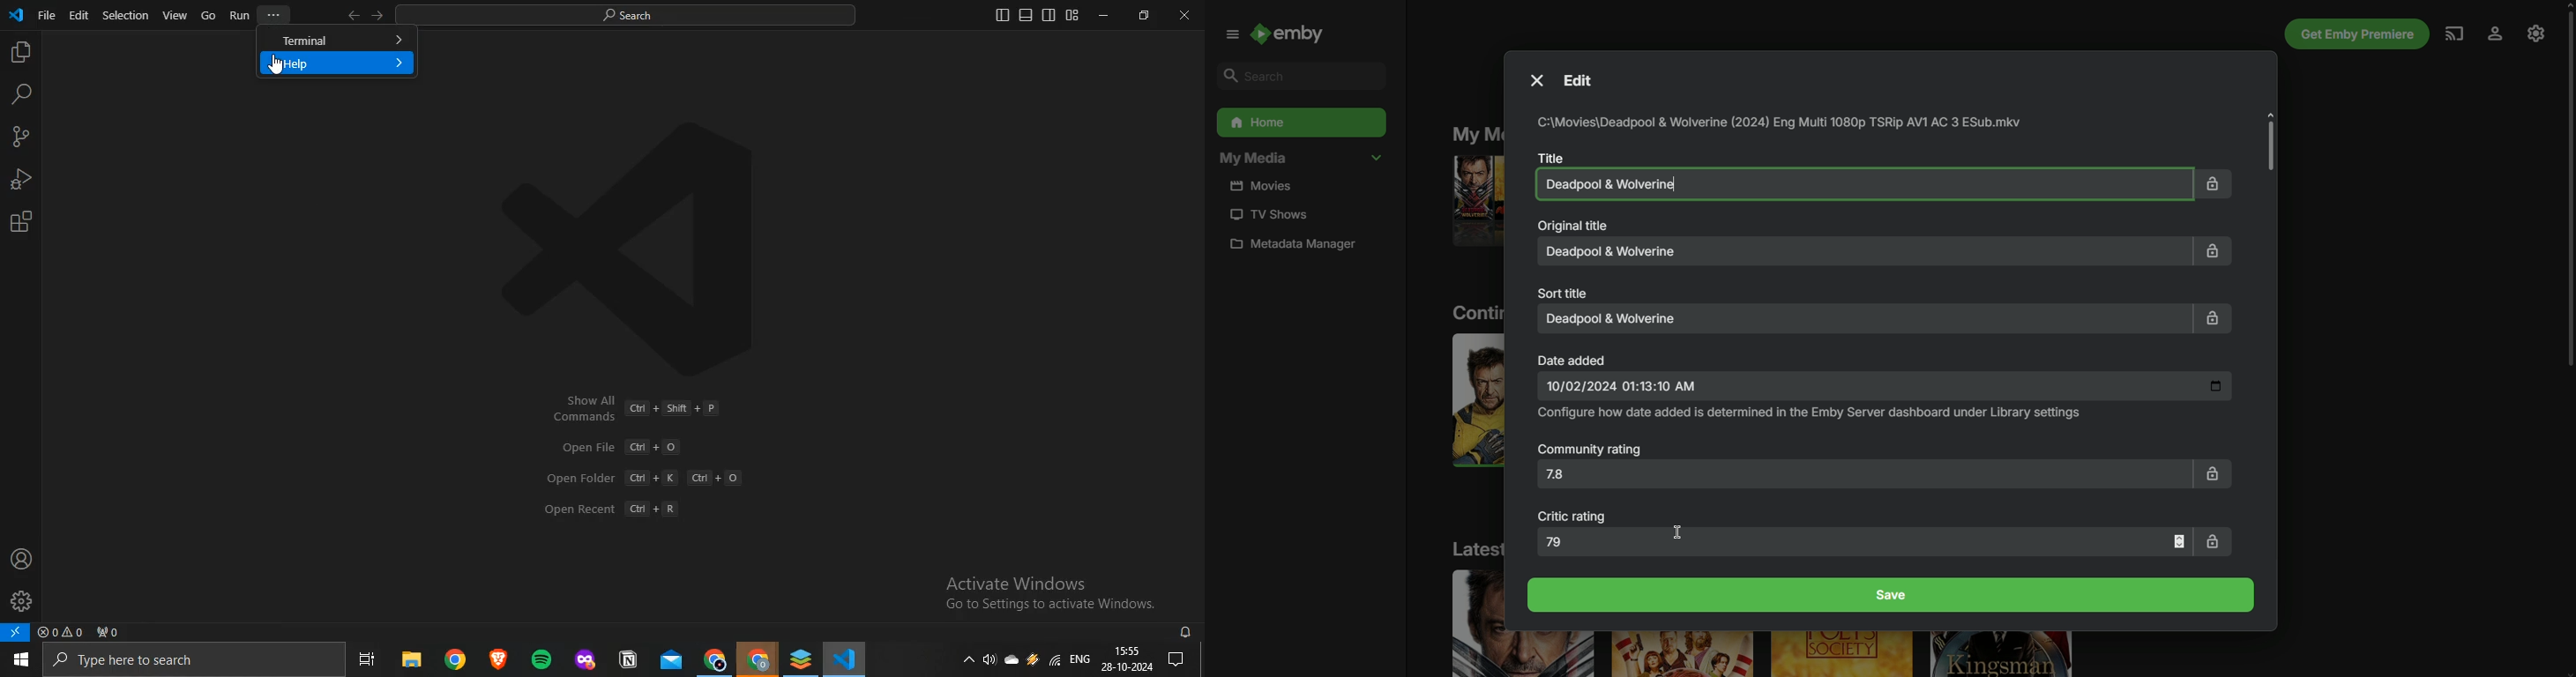 Image resolution: width=2576 pixels, height=700 pixels. I want to click on brave, so click(496, 659).